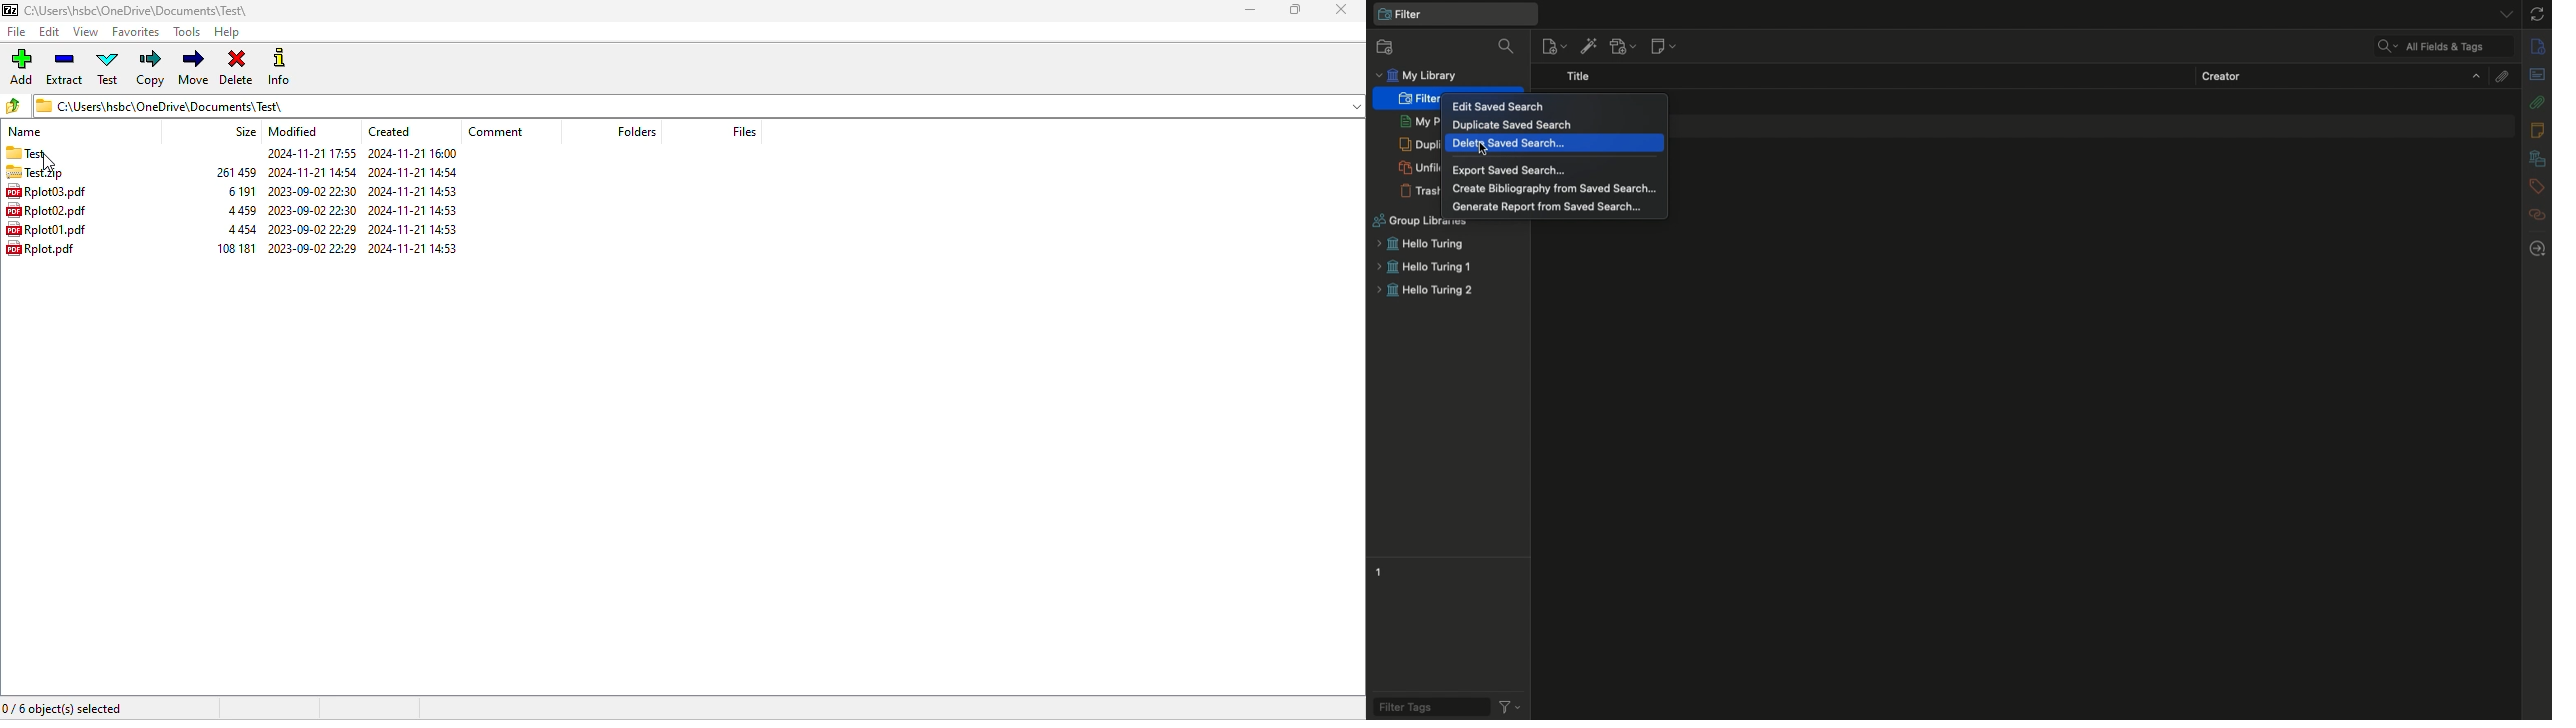 Image resolution: width=2576 pixels, height=728 pixels. What do you see at coordinates (1513, 169) in the screenshot?
I see `Export saved search` at bounding box center [1513, 169].